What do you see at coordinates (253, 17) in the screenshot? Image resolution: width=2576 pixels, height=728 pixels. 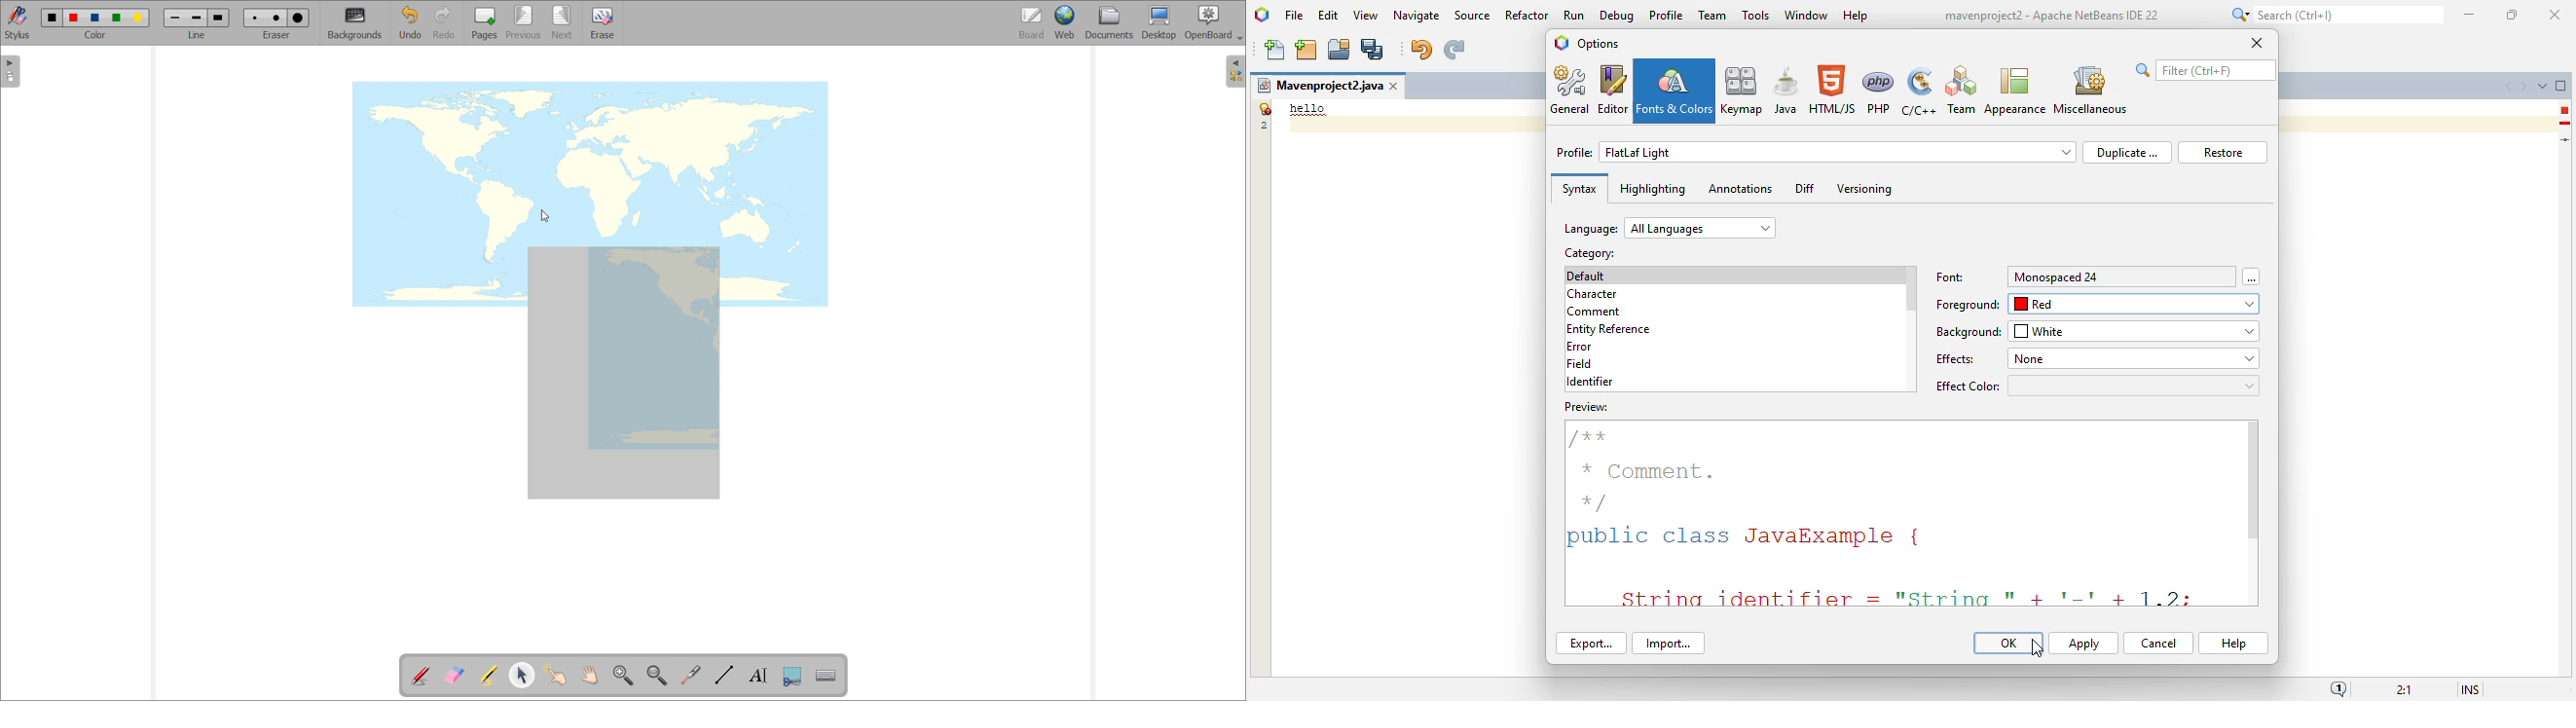 I see `small` at bounding box center [253, 17].